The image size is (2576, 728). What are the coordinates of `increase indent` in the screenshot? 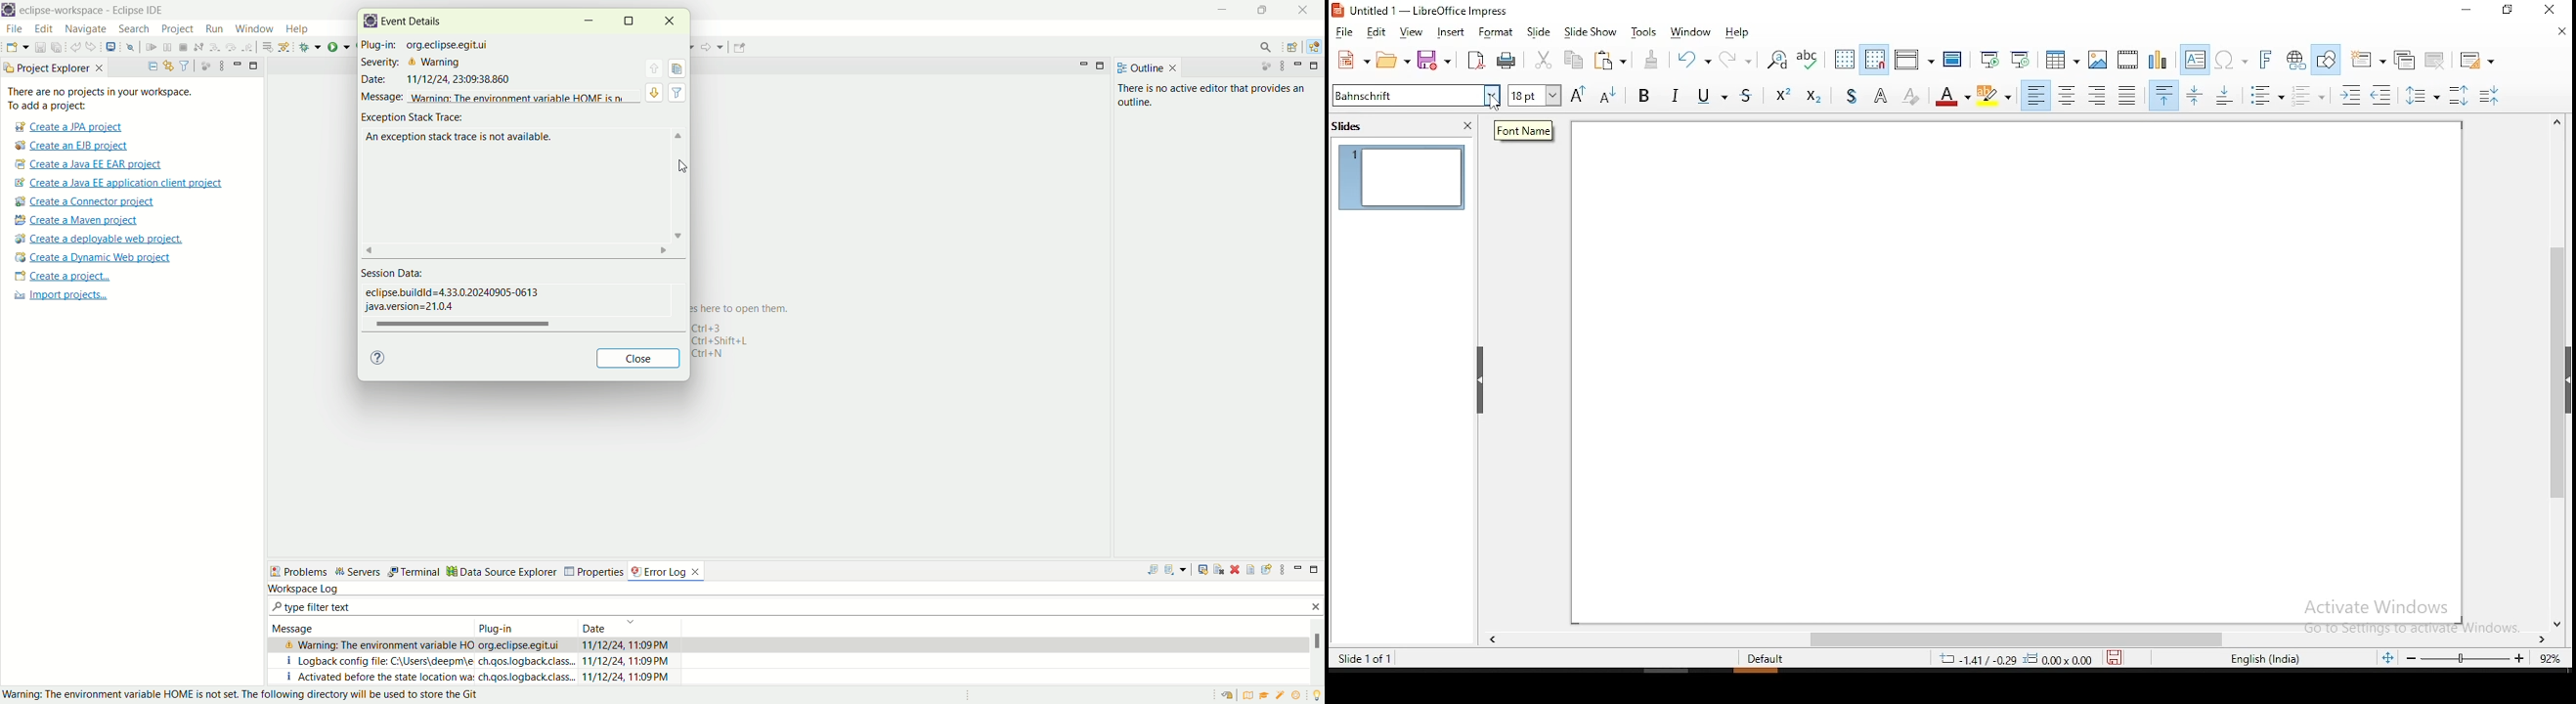 It's located at (2352, 94).